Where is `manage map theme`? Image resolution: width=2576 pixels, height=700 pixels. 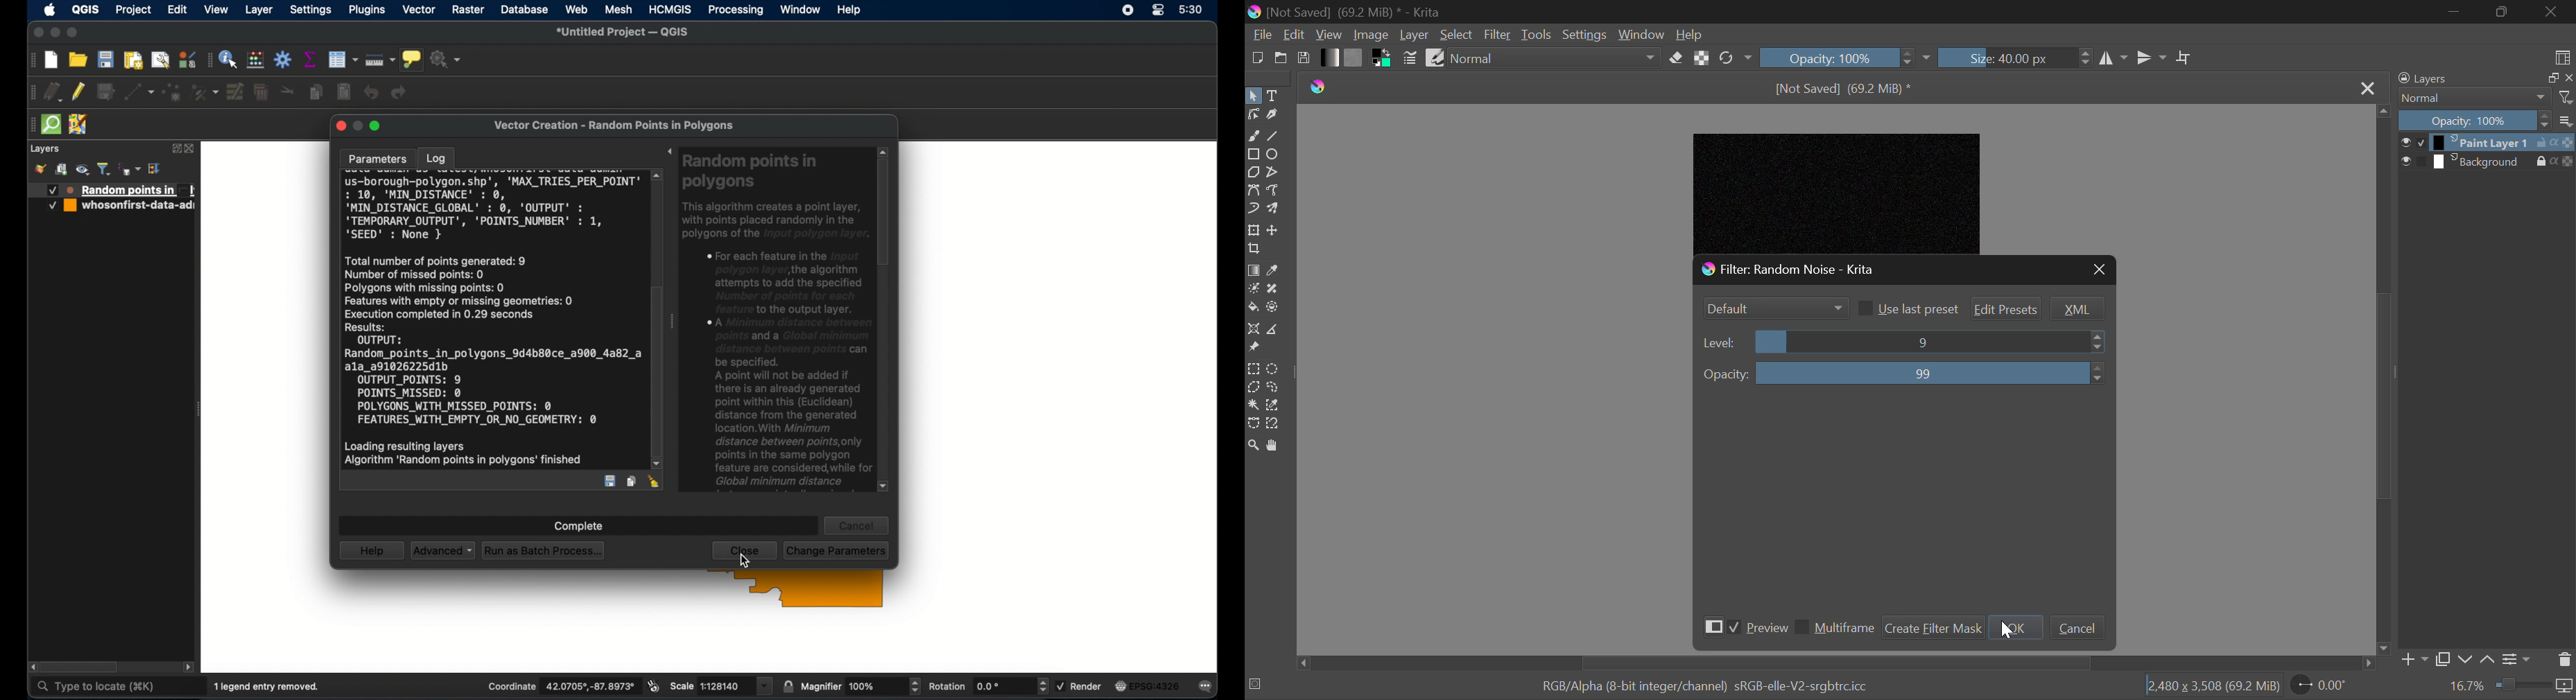 manage map theme is located at coordinates (84, 170).